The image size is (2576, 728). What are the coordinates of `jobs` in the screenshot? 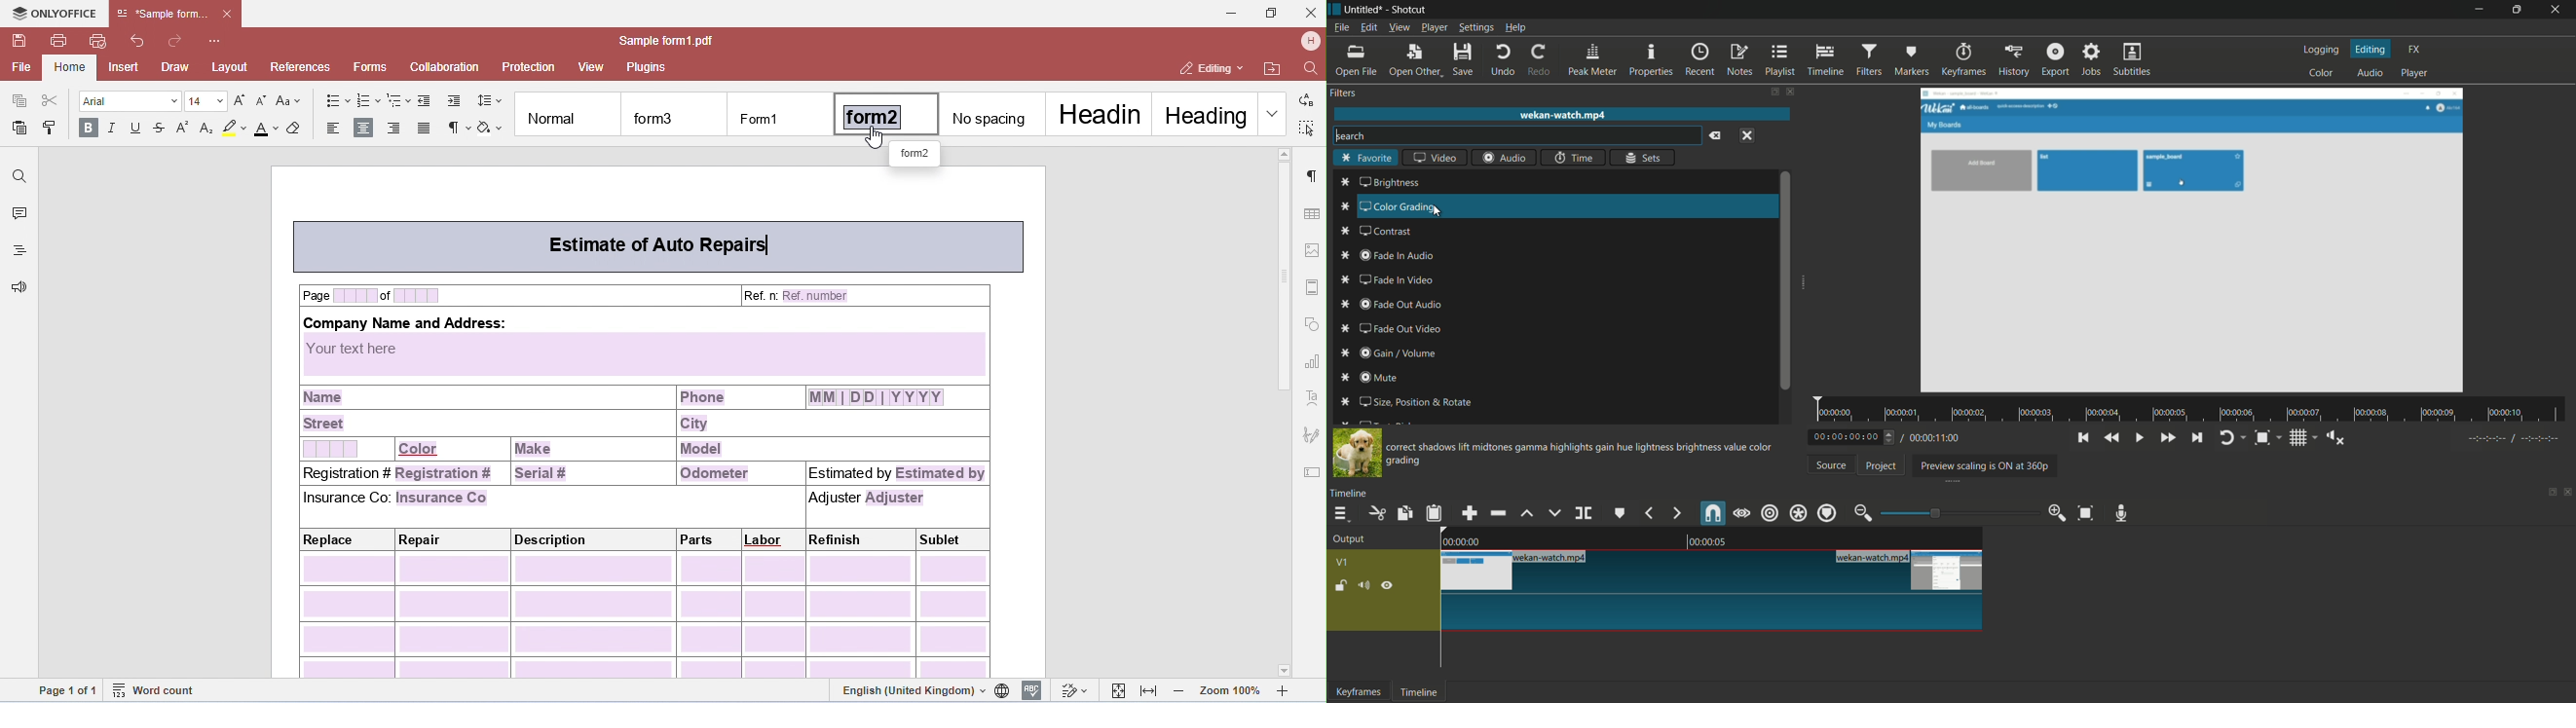 It's located at (2093, 60).